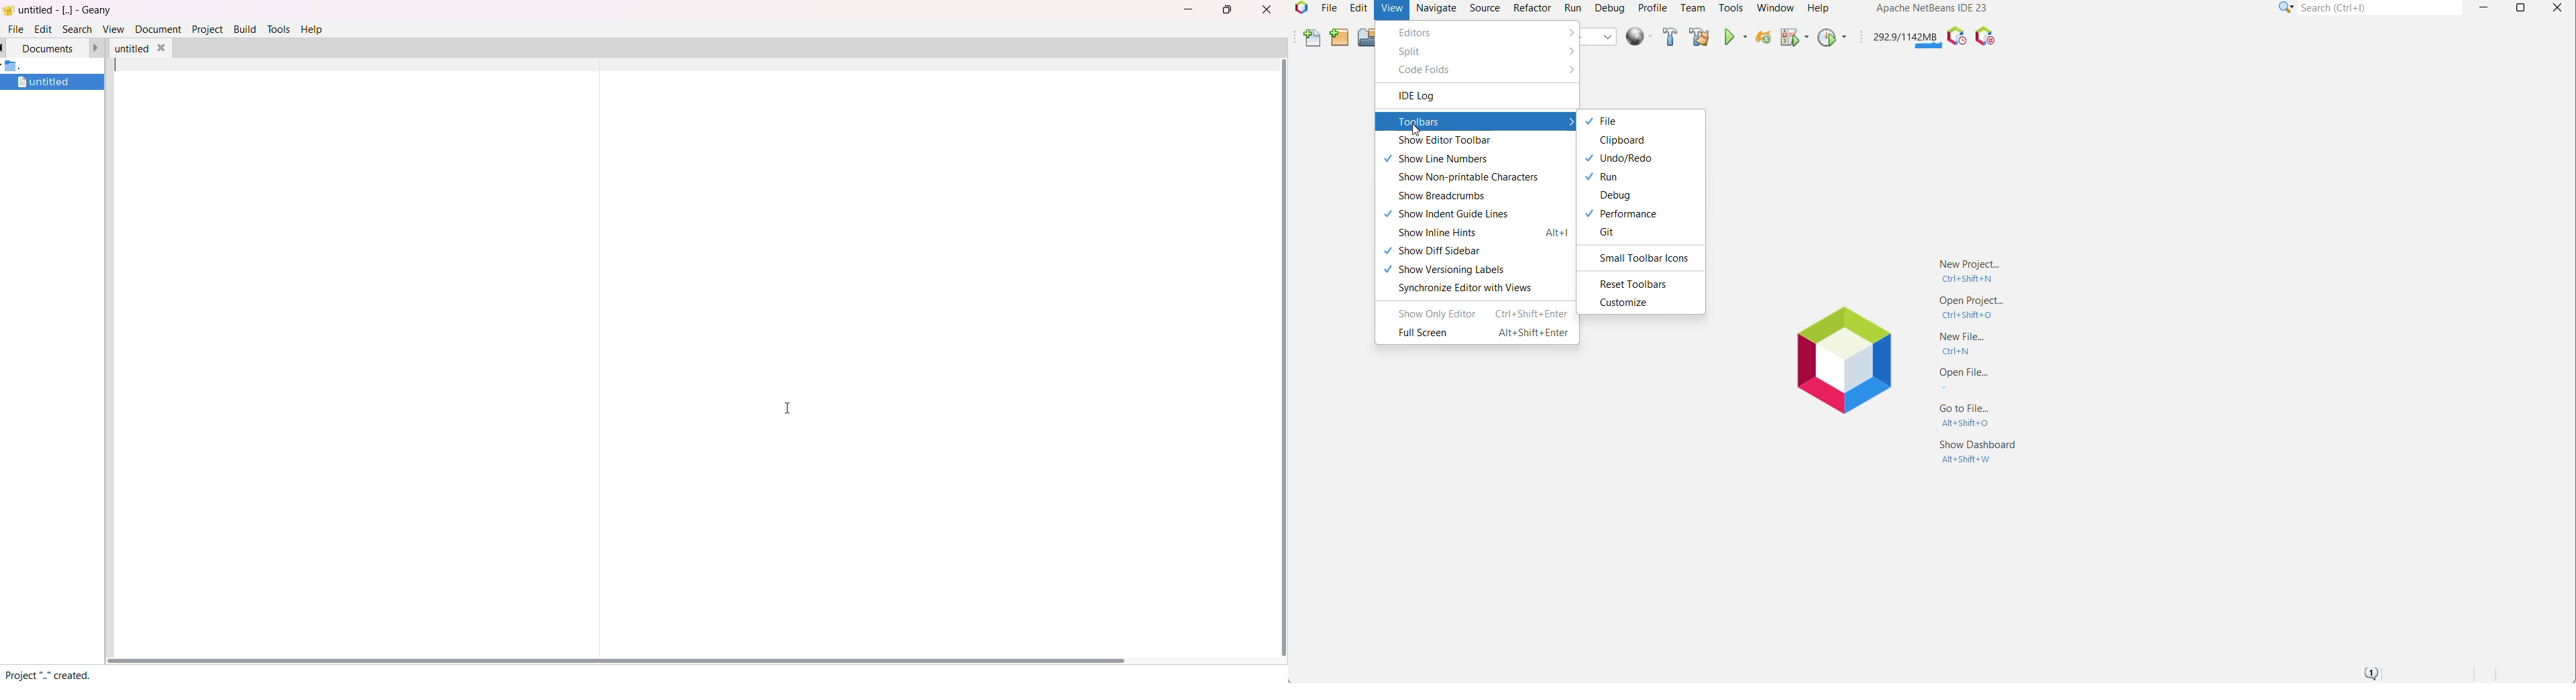 The width and height of the screenshot is (2576, 700). I want to click on cursor, so click(789, 412).